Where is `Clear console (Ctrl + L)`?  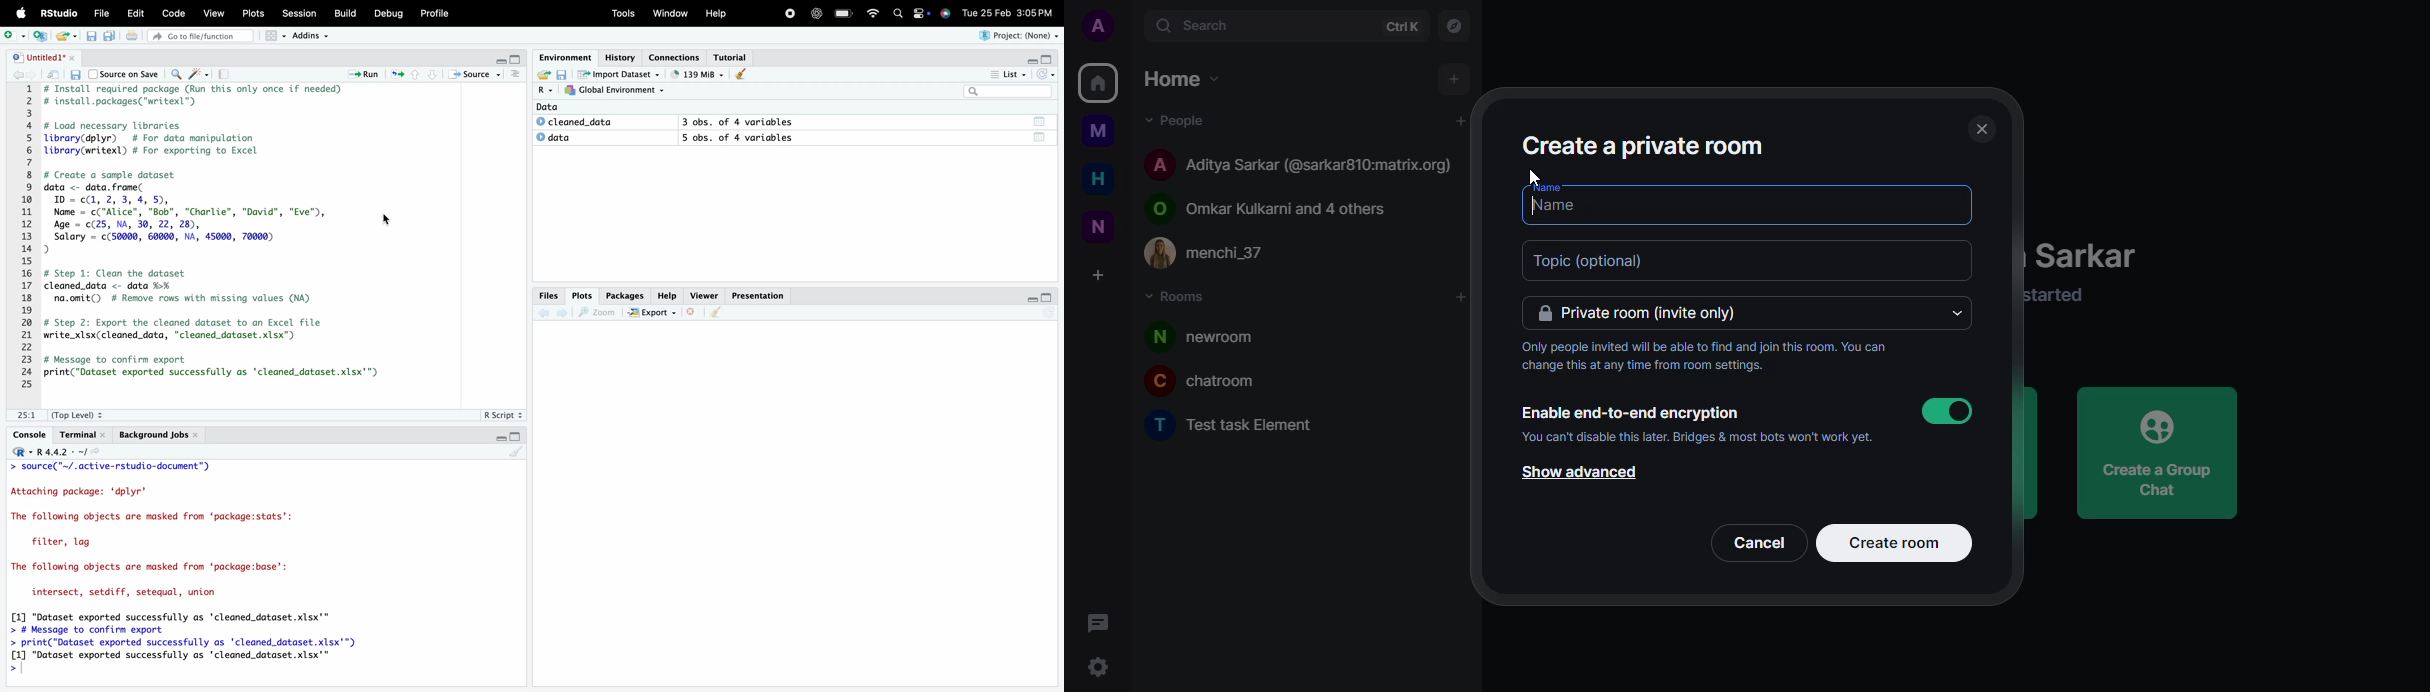
Clear console (Ctrl + L) is located at coordinates (719, 313).